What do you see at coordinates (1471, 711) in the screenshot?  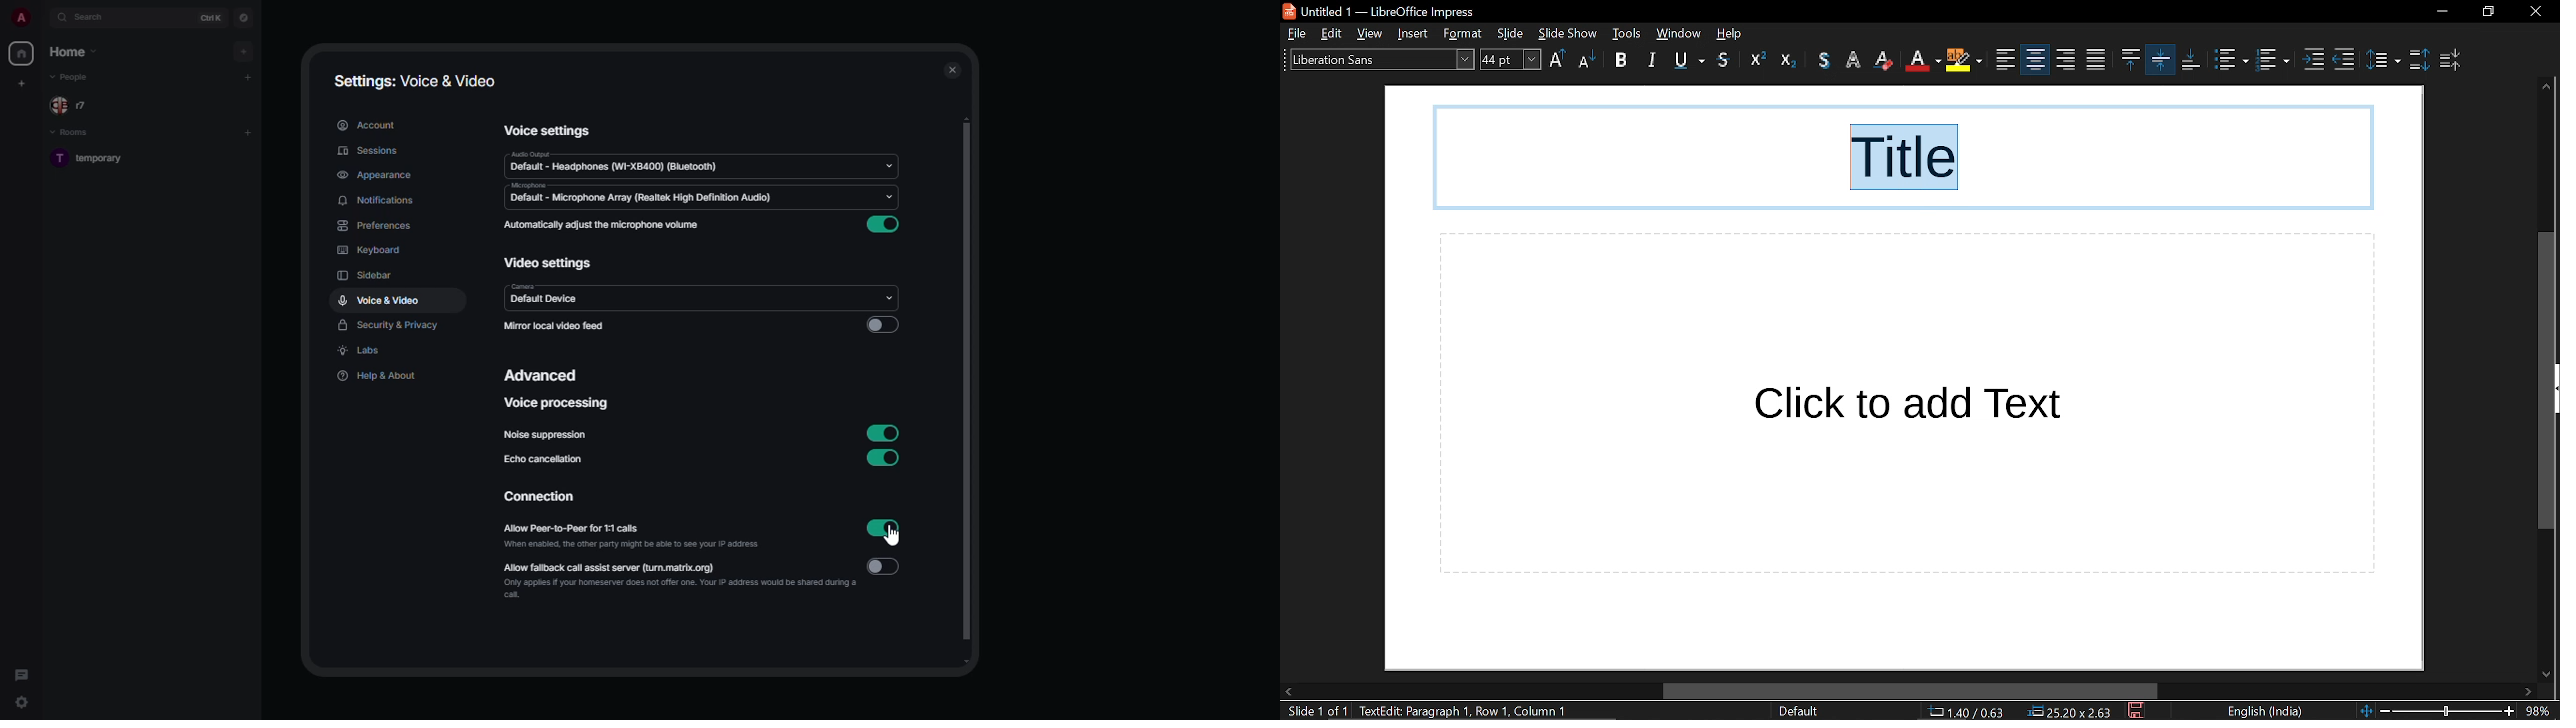 I see `text: edit paragraph 1, row 1, column 6` at bounding box center [1471, 711].